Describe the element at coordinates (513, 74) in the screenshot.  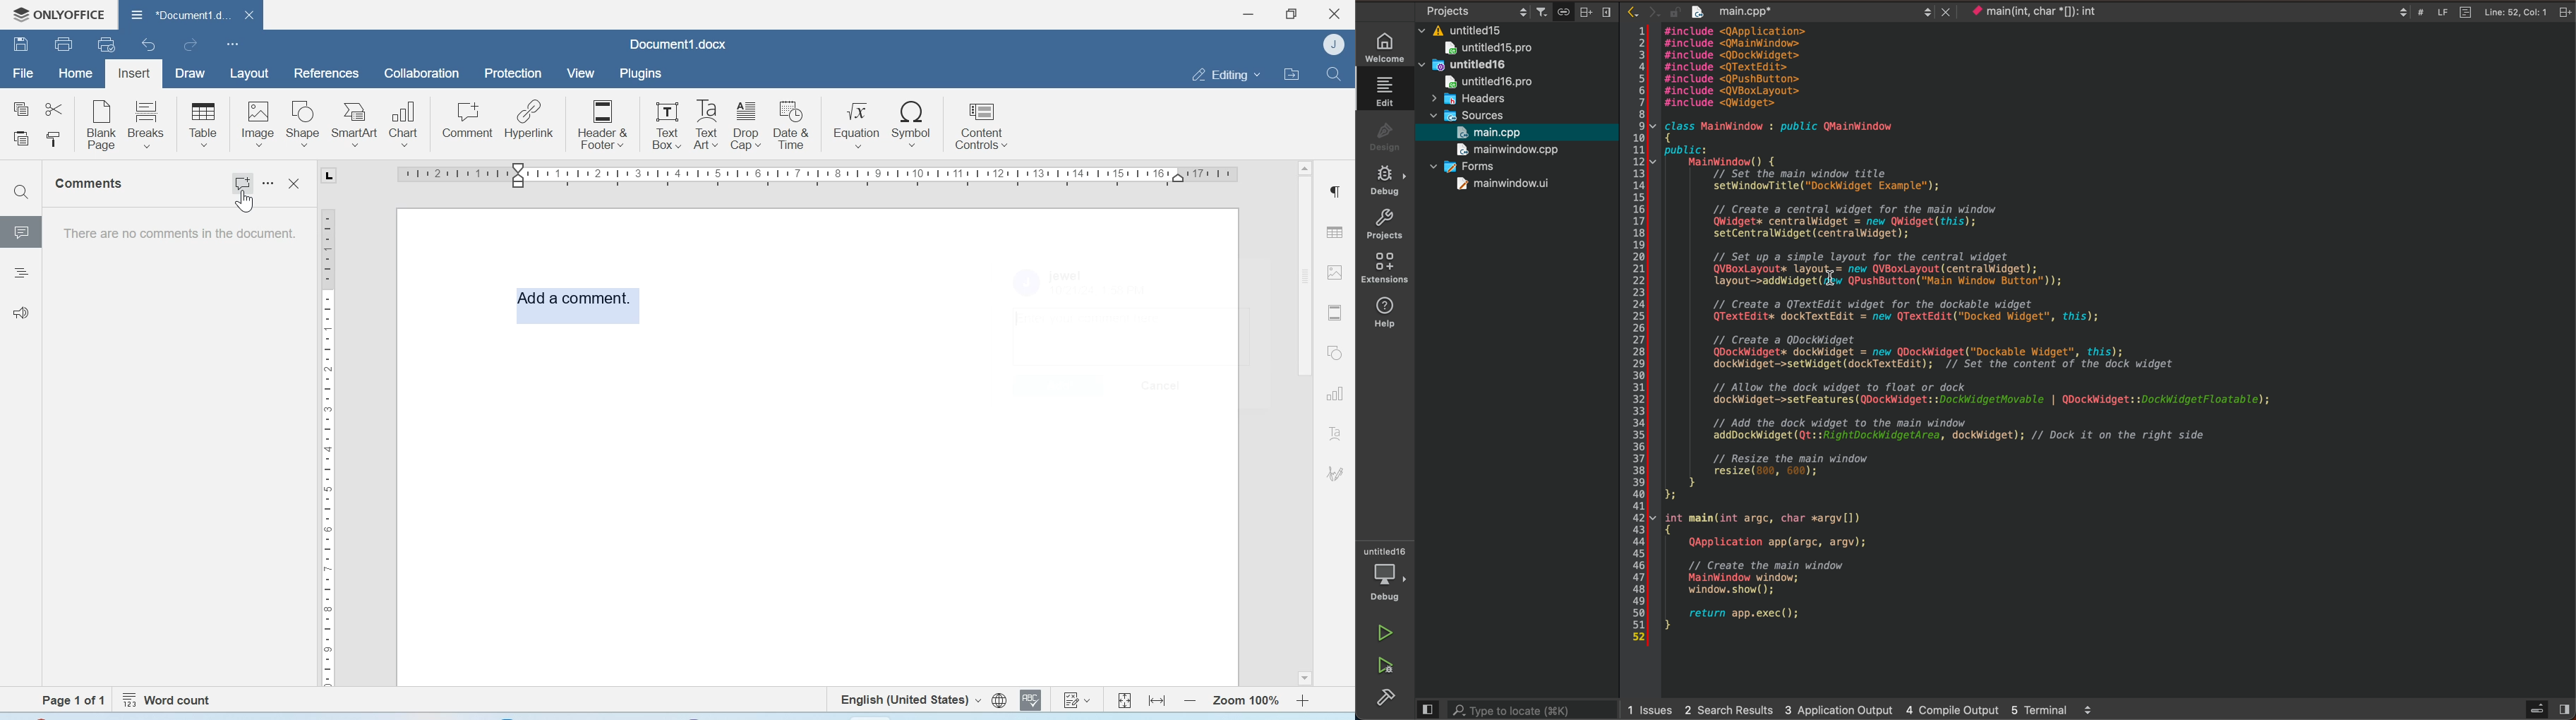
I see `Protection` at that location.